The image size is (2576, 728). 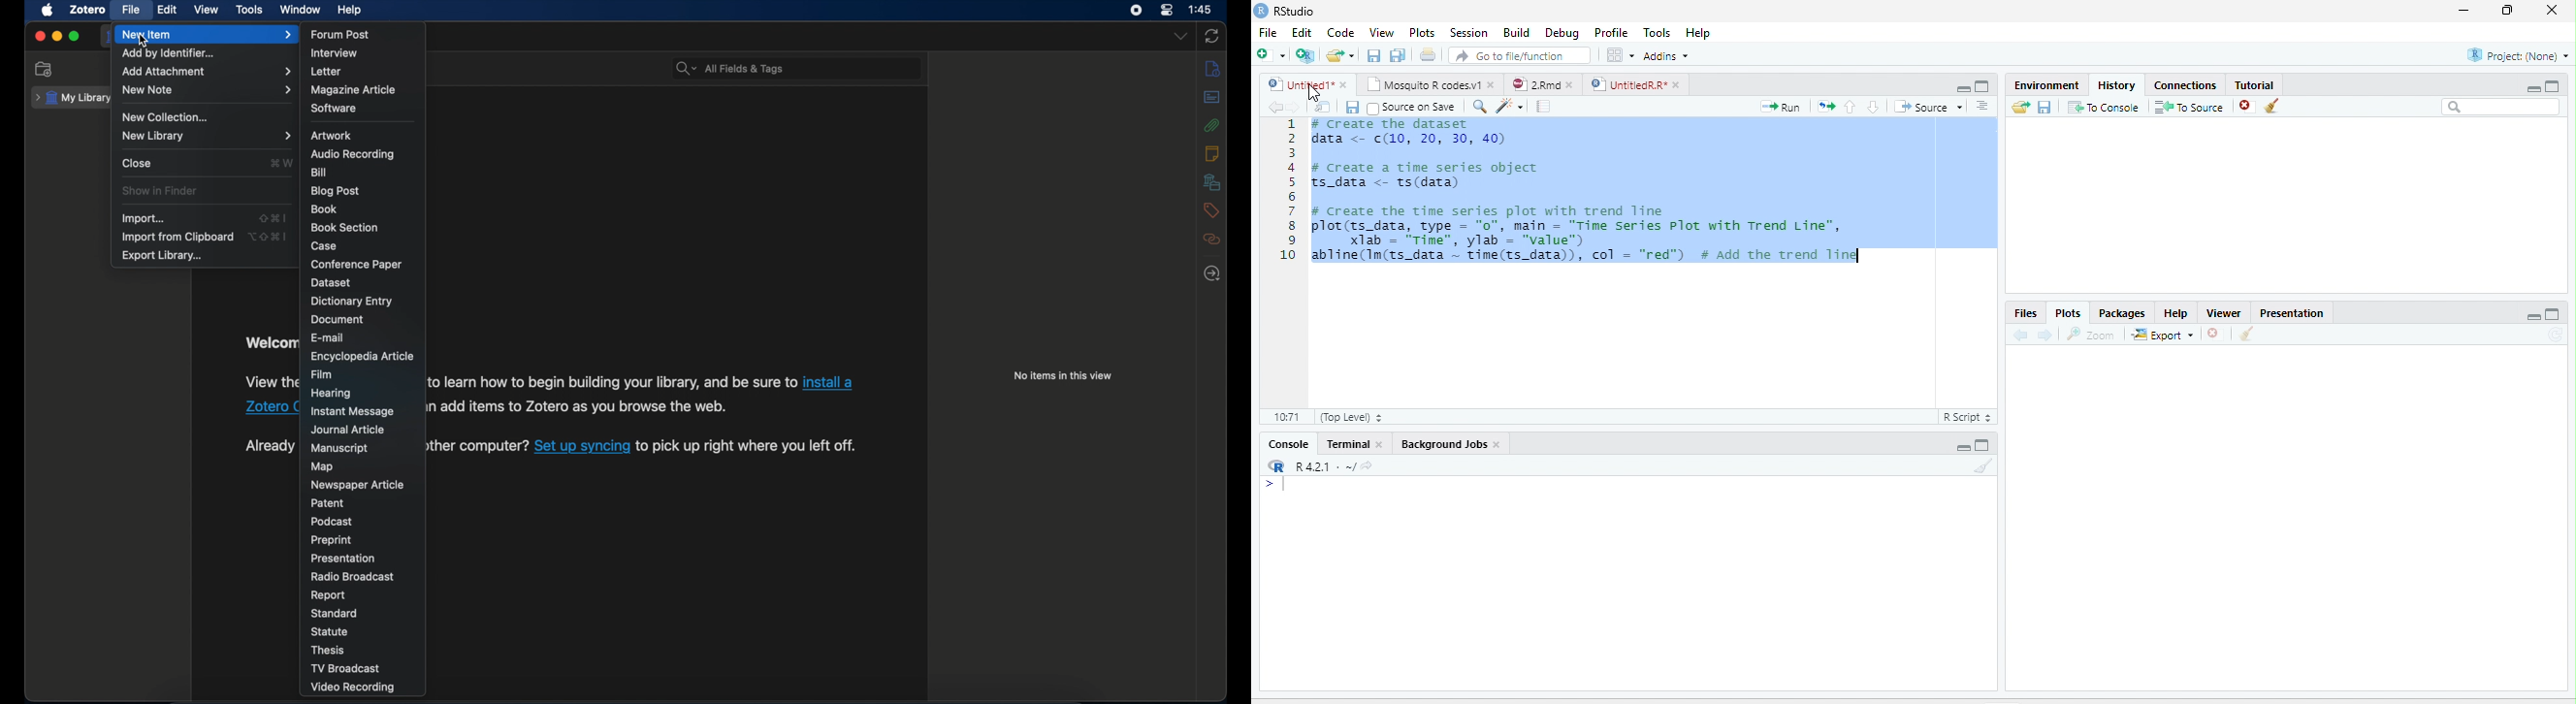 What do you see at coordinates (2292, 311) in the screenshot?
I see `Presentation` at bounding box center [2292, 311].